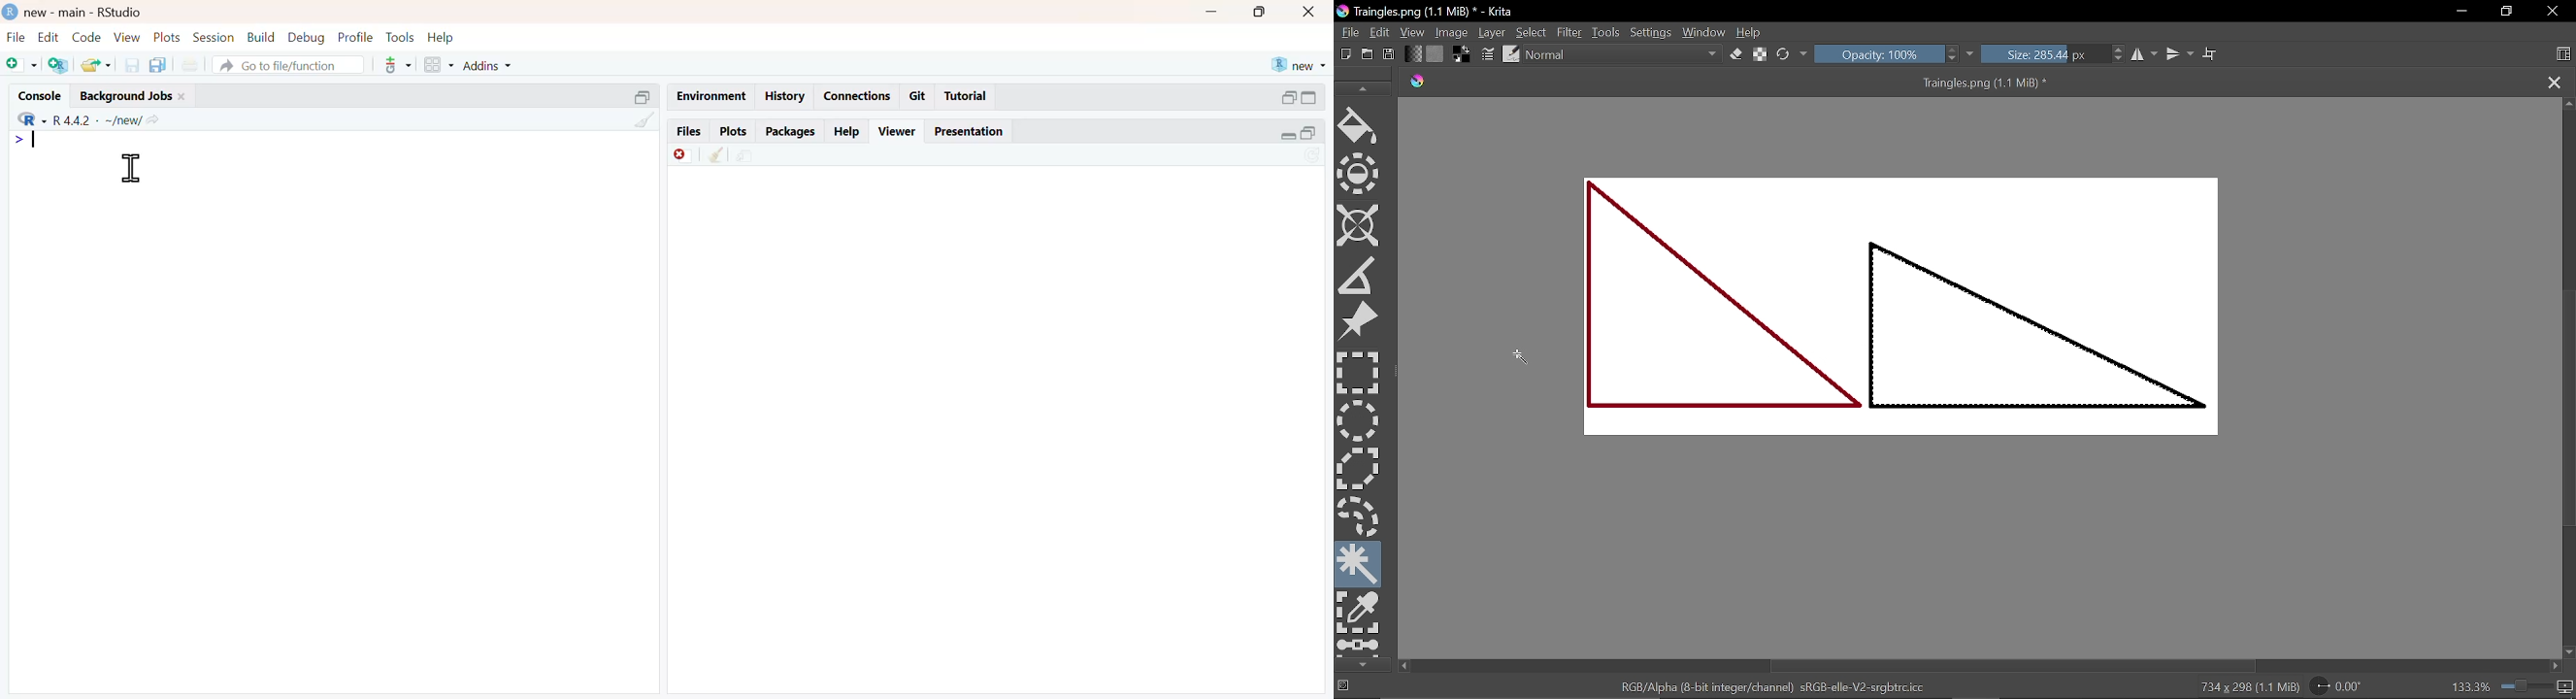 The image size is (2576, 700). What do you see at coordinates (1348, 31) in the screenshot?
I see `File` at bounding box center [1348, 31].